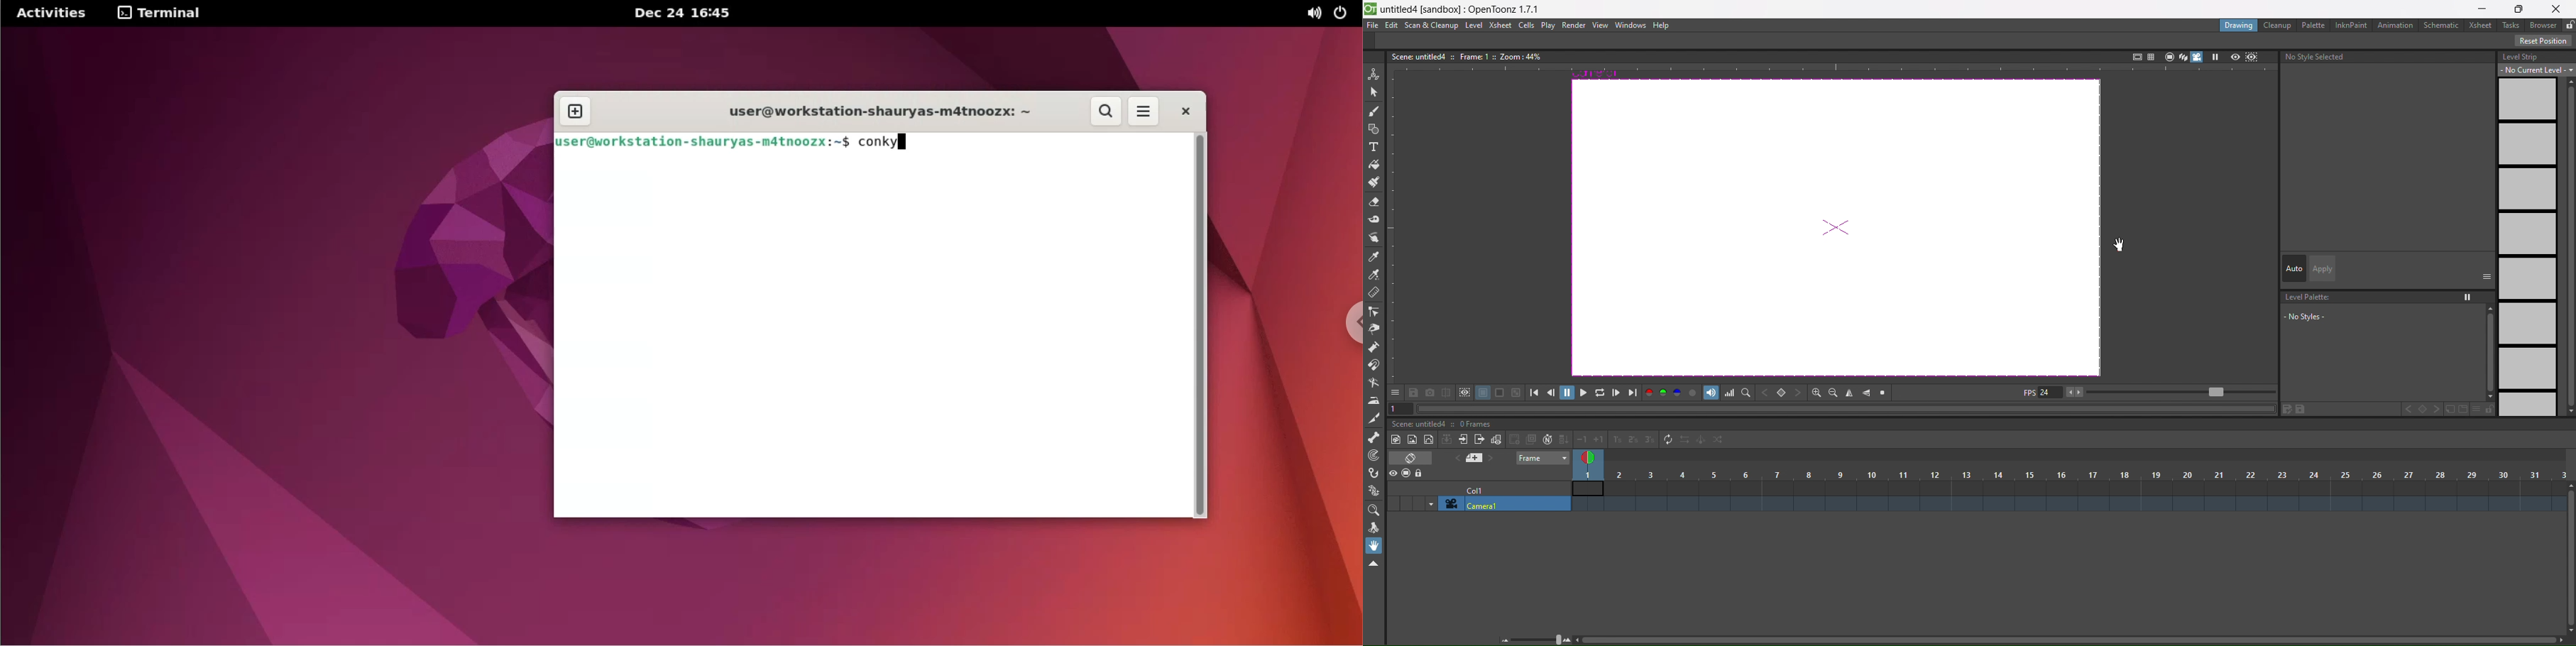  What do you see at coordinates (1719, 440) in the screenshot?
I see `random` at bounding box center [1719, 440].